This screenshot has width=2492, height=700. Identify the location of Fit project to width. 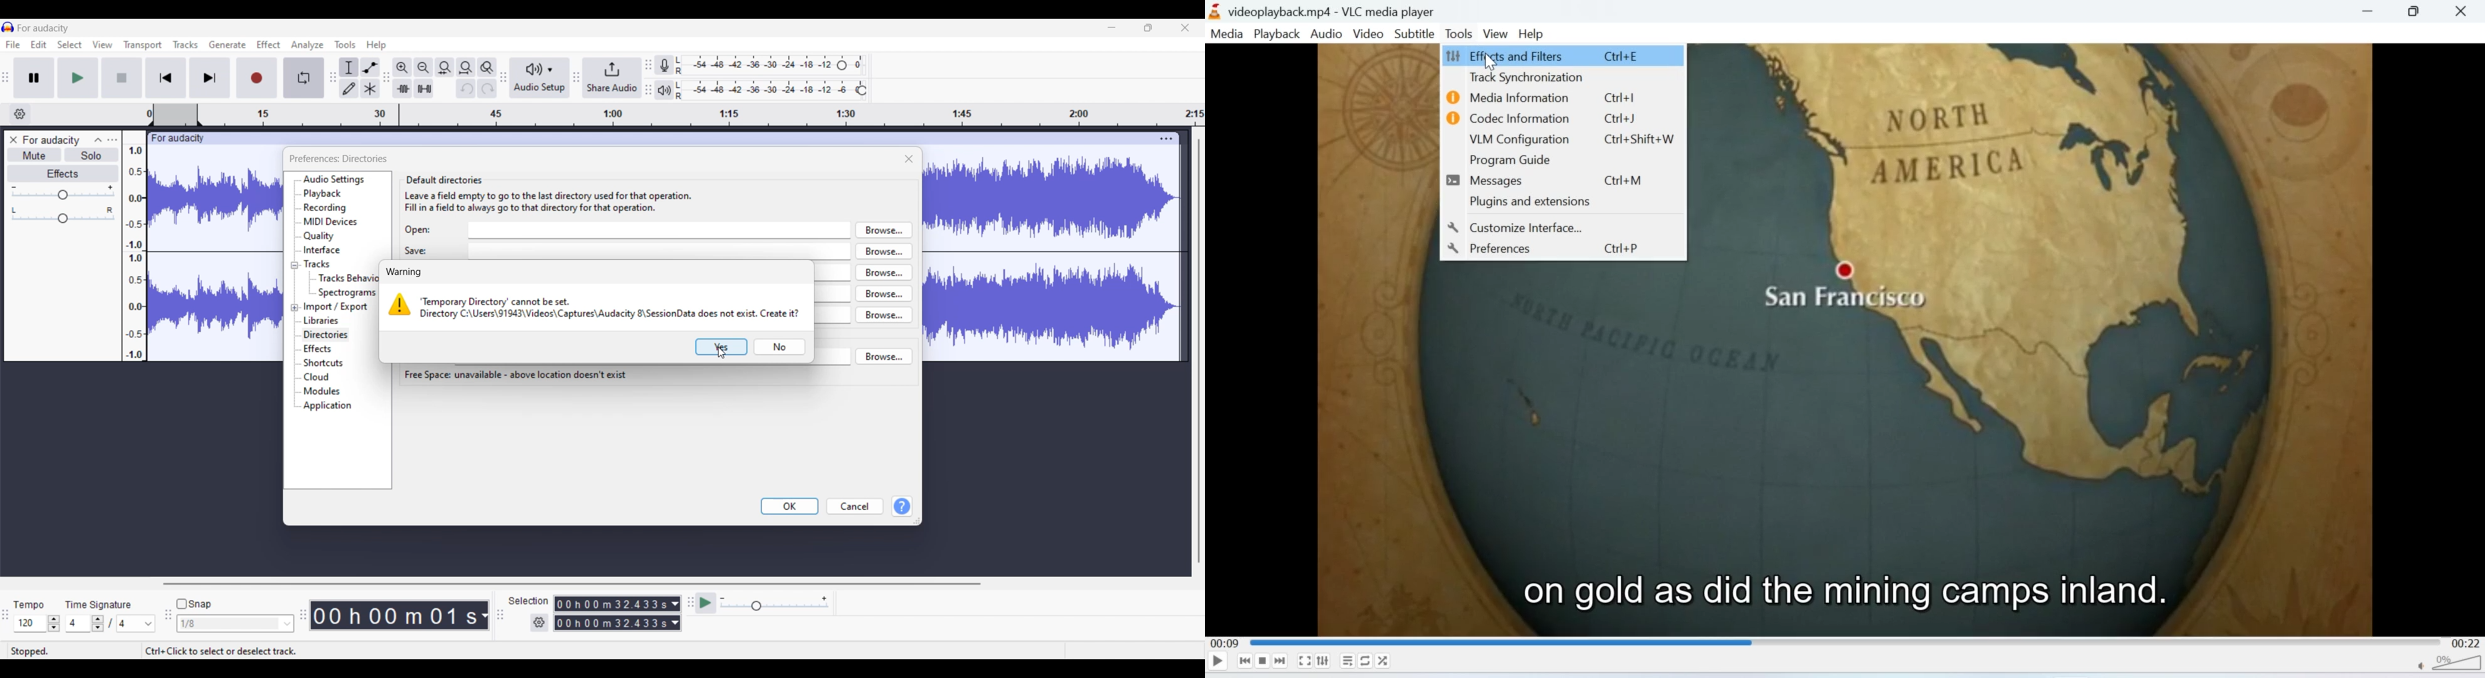
(466, 68).